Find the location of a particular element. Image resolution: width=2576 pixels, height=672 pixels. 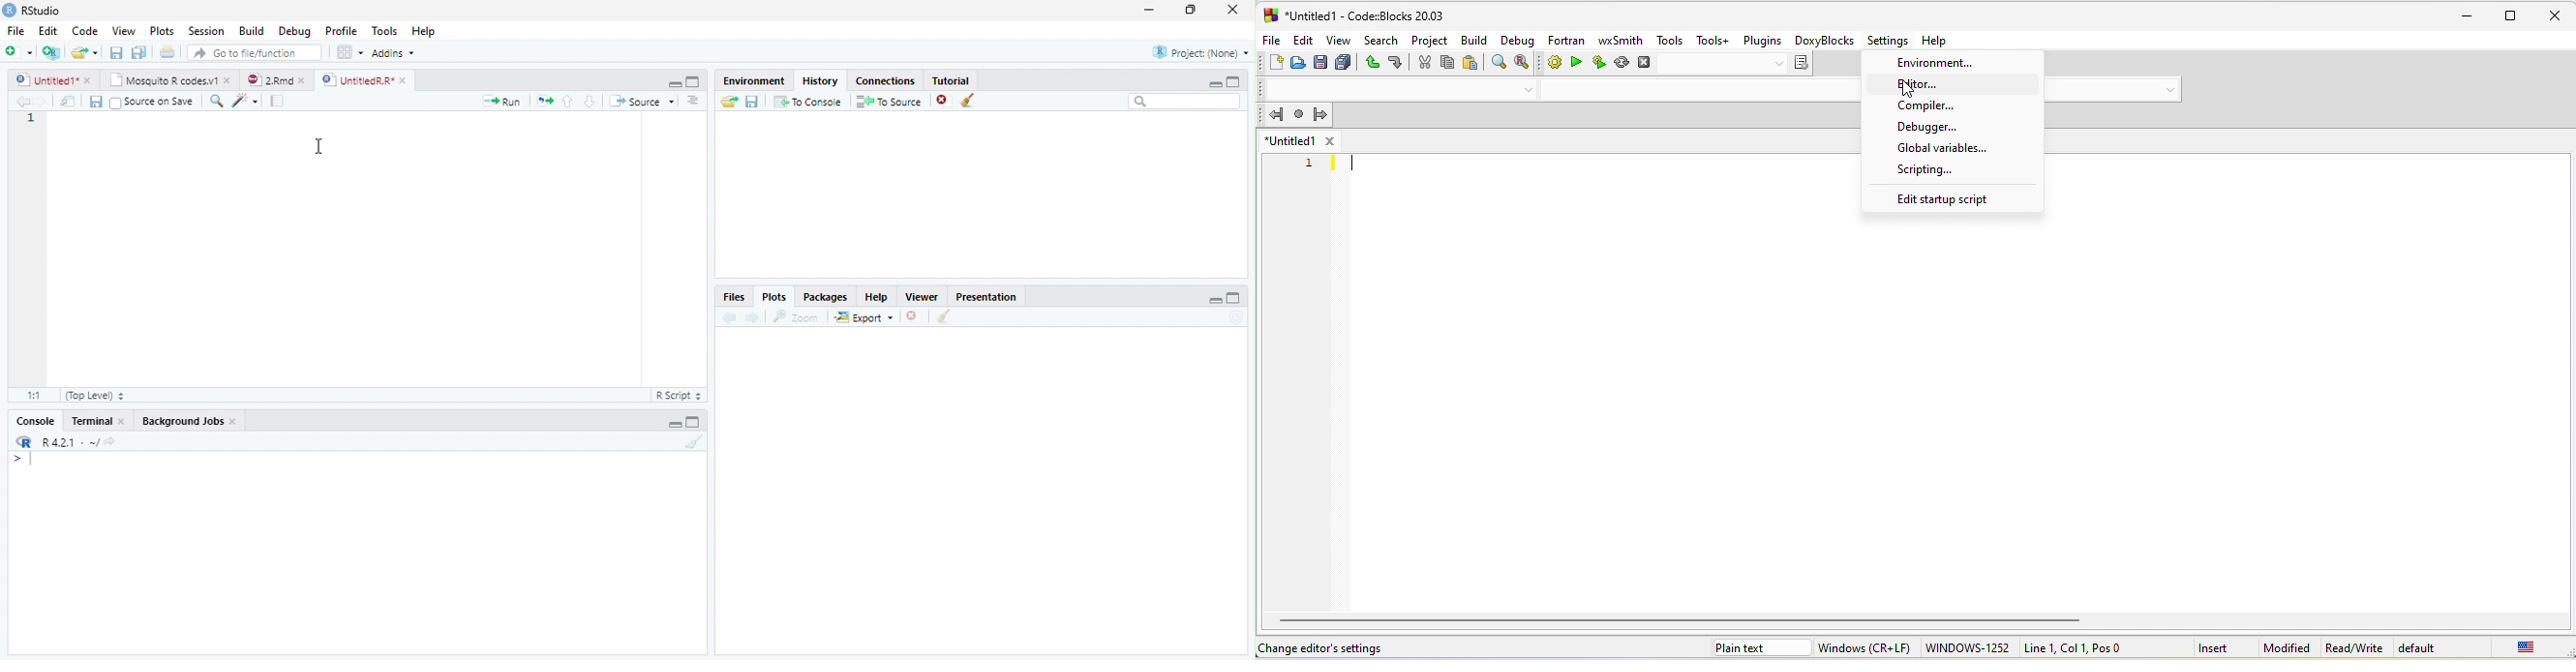

To Console is located at coordinates (809, 102).